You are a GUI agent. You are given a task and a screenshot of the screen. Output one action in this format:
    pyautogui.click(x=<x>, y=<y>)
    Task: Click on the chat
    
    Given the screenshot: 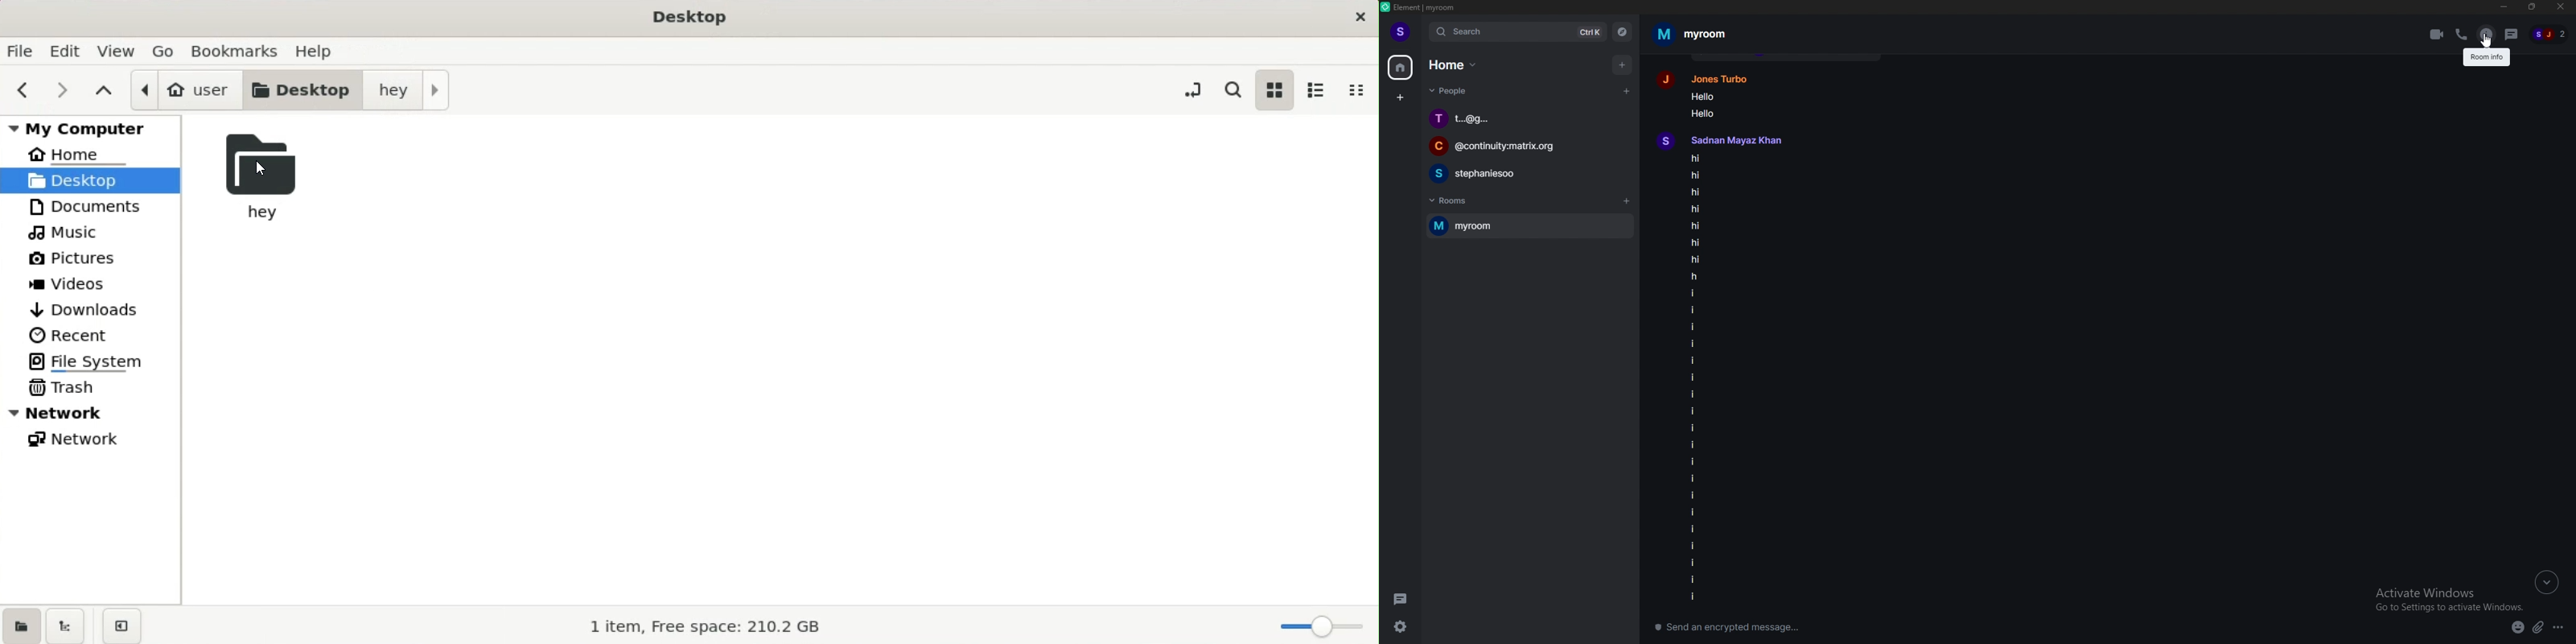 What is the action you would take?
    pyautogui.click(x=1527, y=147)
    